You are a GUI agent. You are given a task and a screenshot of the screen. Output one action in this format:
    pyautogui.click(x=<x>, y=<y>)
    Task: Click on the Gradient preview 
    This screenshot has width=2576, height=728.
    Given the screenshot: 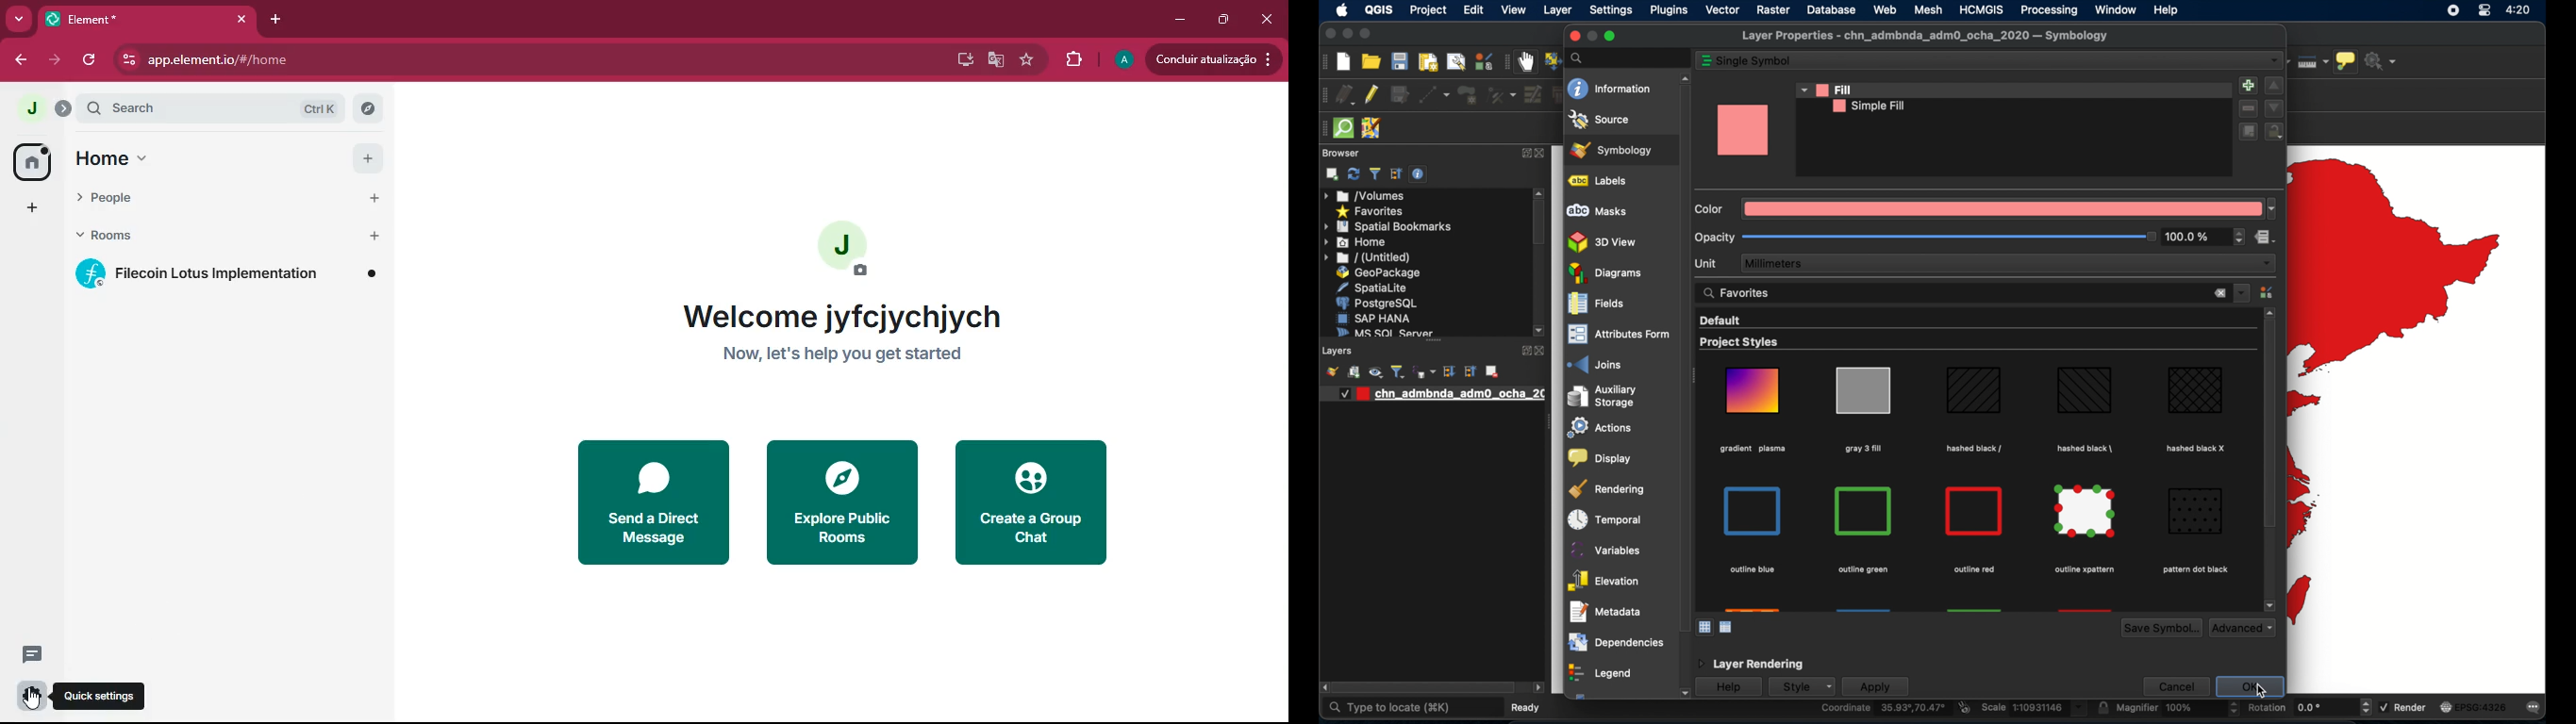 What is the action you would take?
    pyautogui.click(x=1753, y=390)
    